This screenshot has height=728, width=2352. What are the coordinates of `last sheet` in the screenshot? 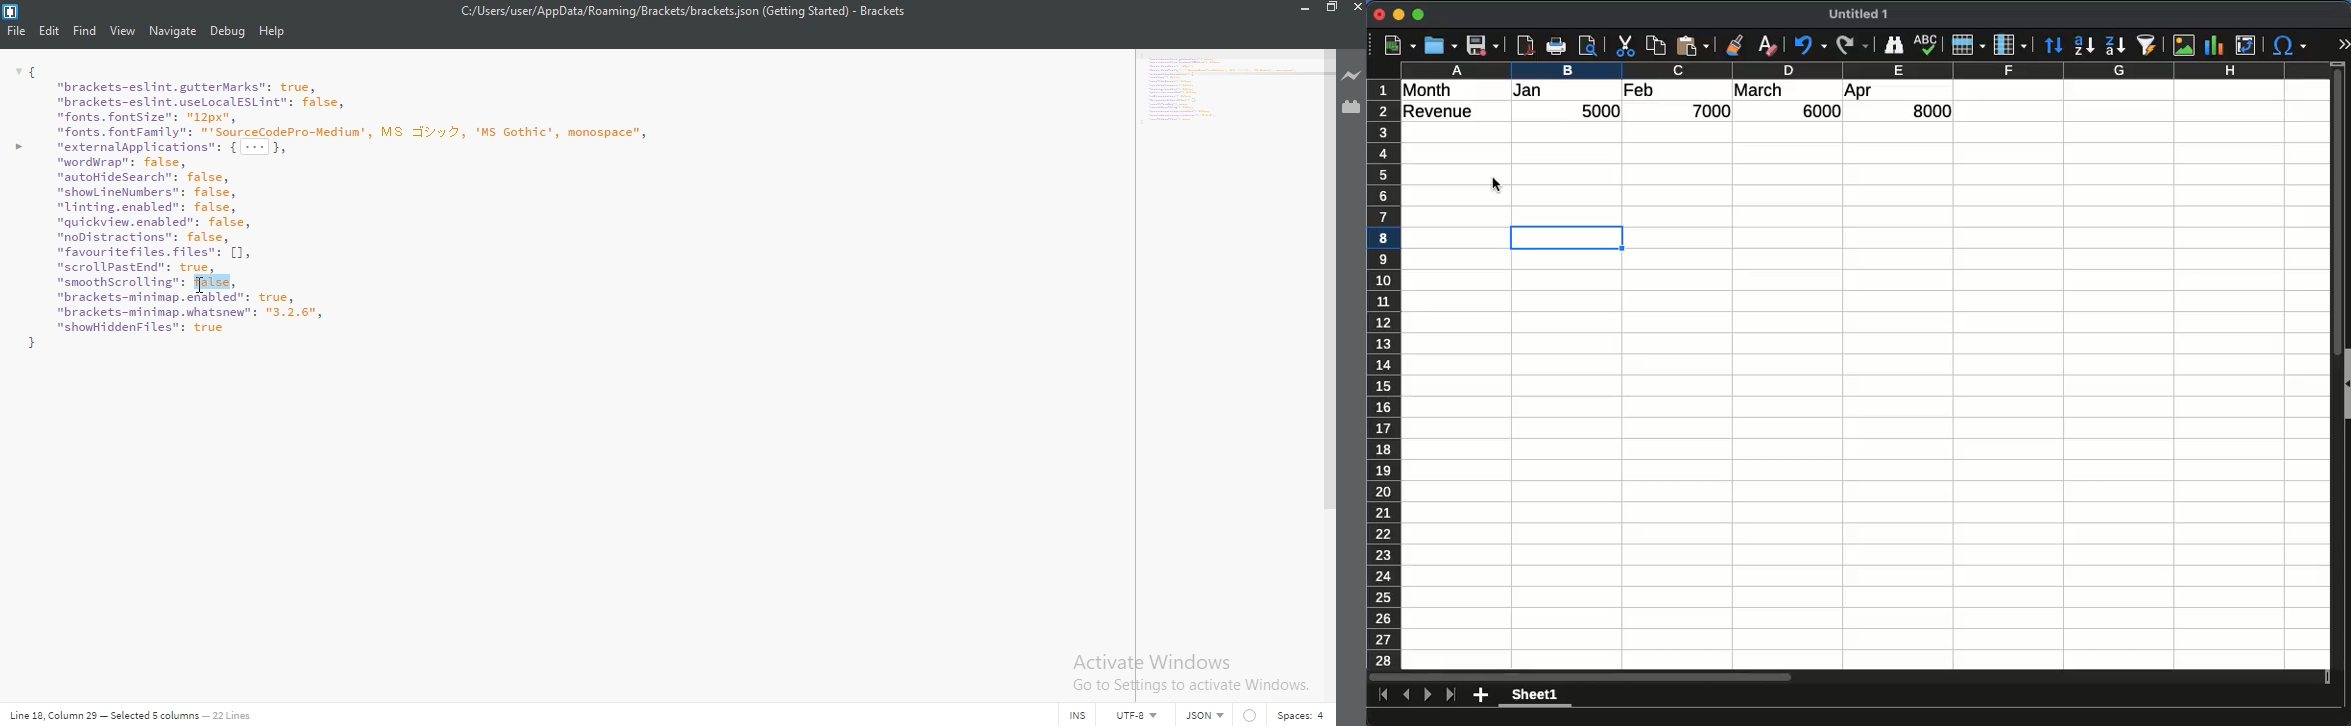 It's located at (1451, 694).